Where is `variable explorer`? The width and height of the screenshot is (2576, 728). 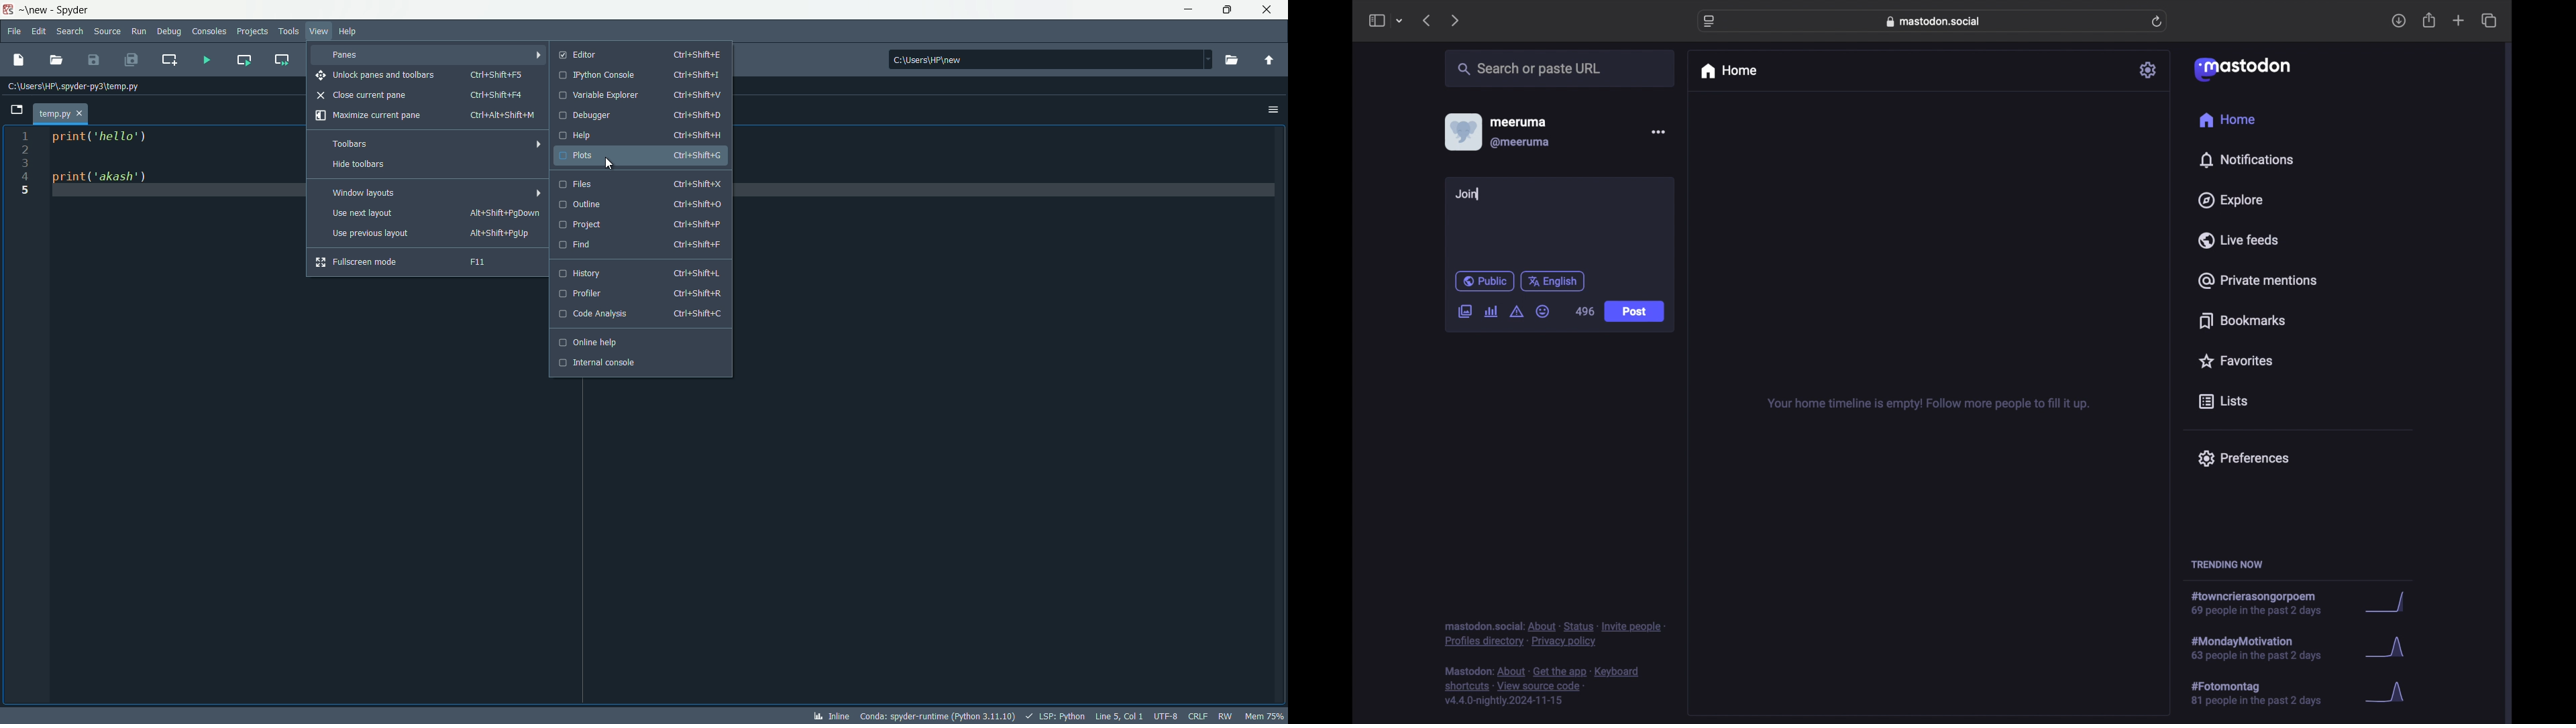 variable explorer is located at coordinates (638, 95).